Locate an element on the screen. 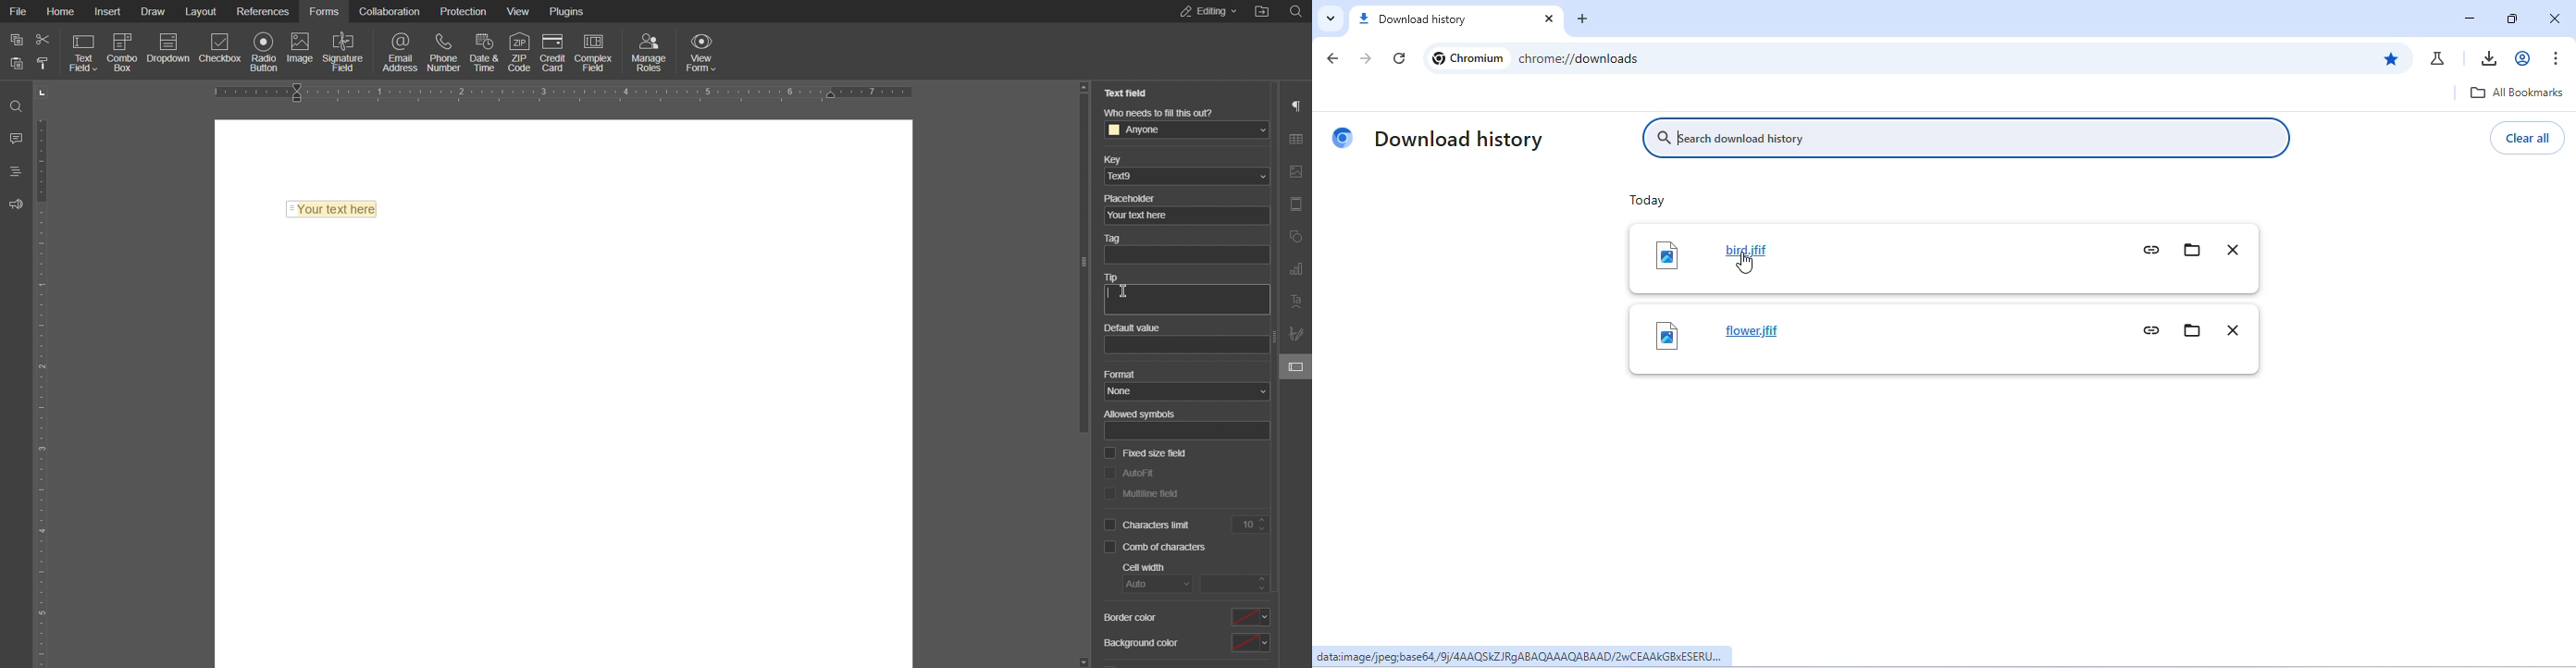 This screenshot has width=2576, height=672. Cursor is located at coordinates (1123, 290).